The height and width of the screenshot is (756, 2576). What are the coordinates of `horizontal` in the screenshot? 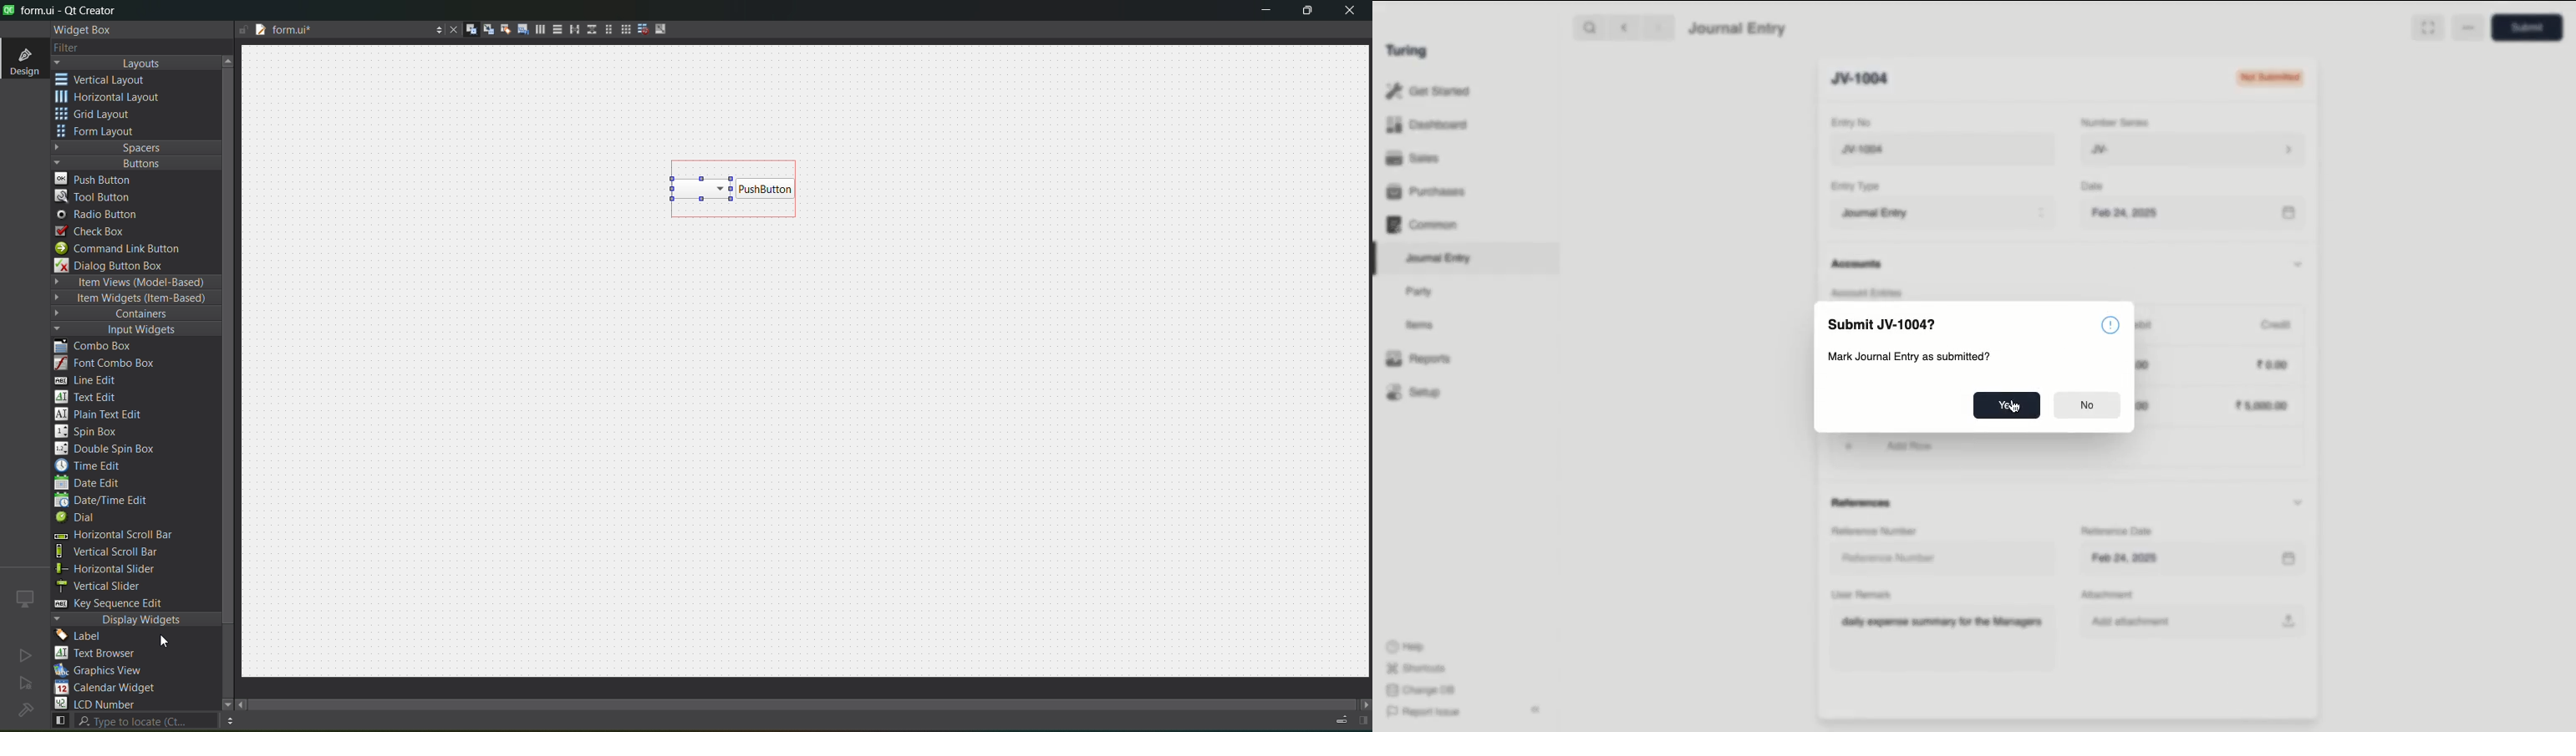 It's located at (111, 99).